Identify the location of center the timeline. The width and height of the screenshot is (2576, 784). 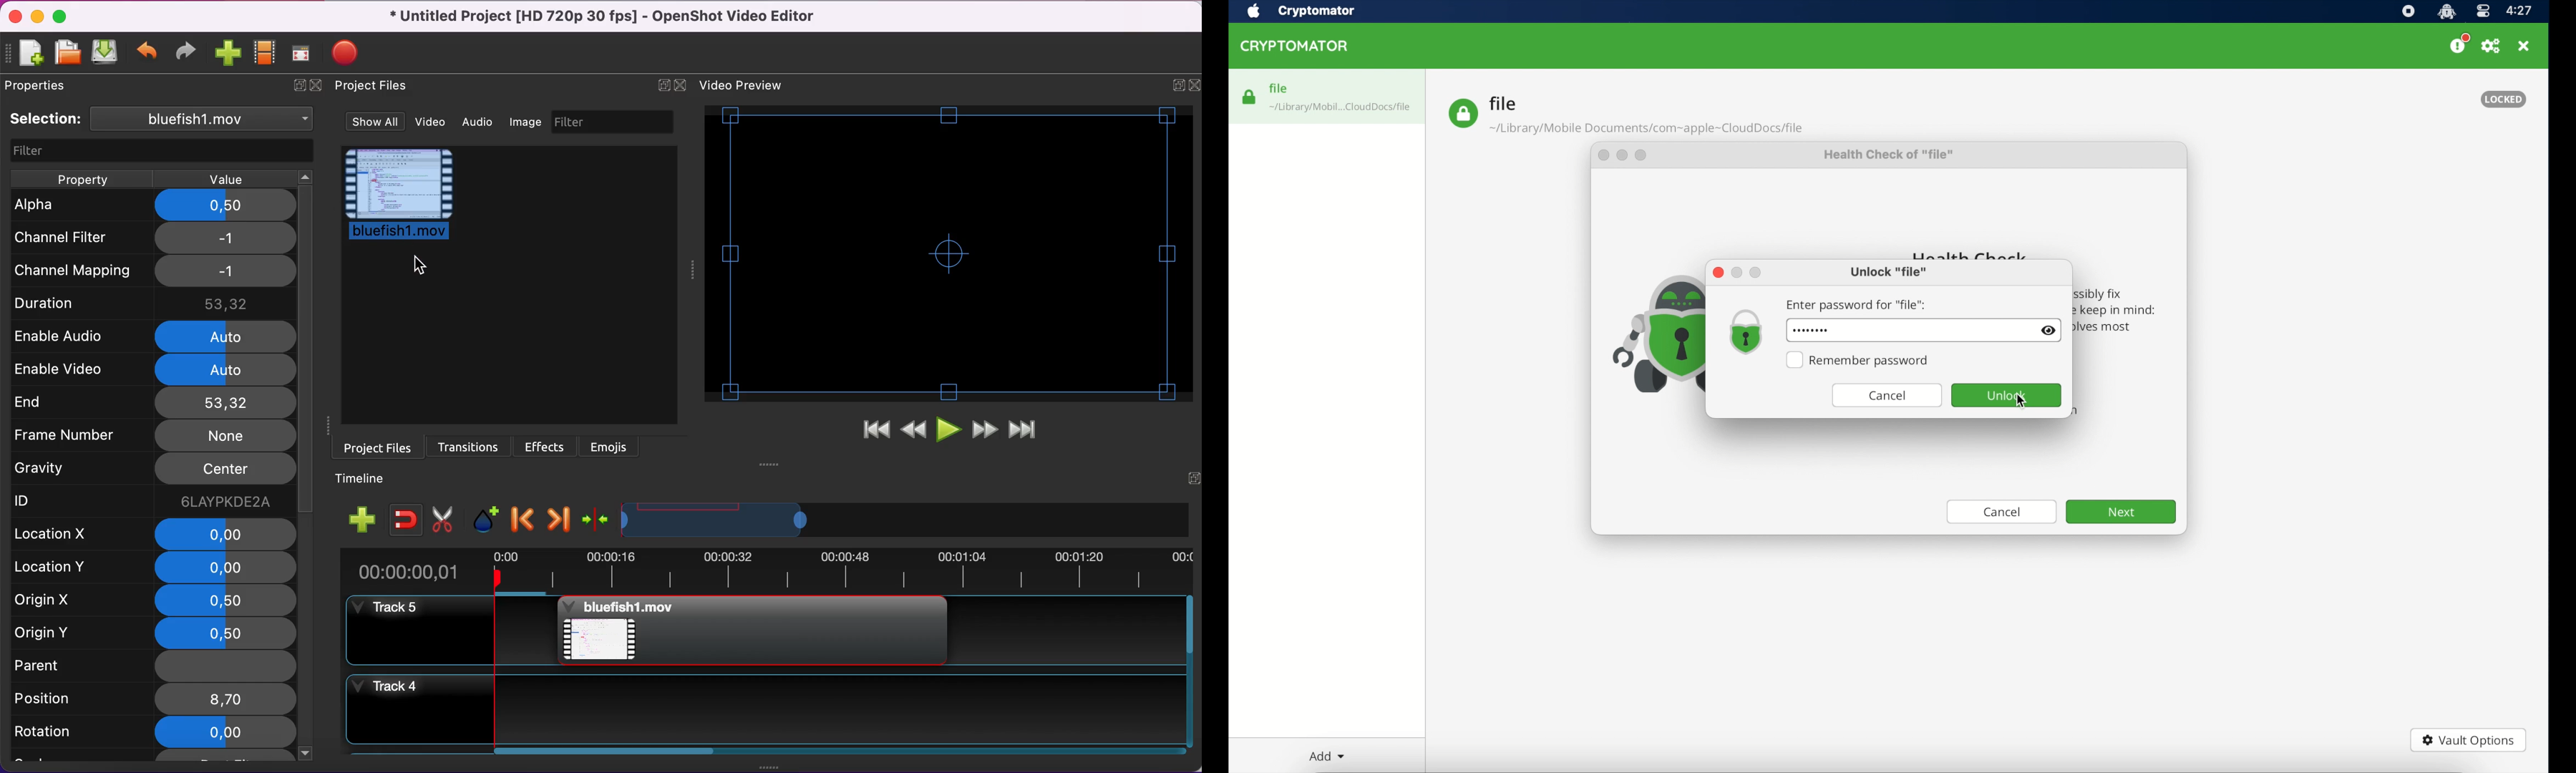
(597, 520).